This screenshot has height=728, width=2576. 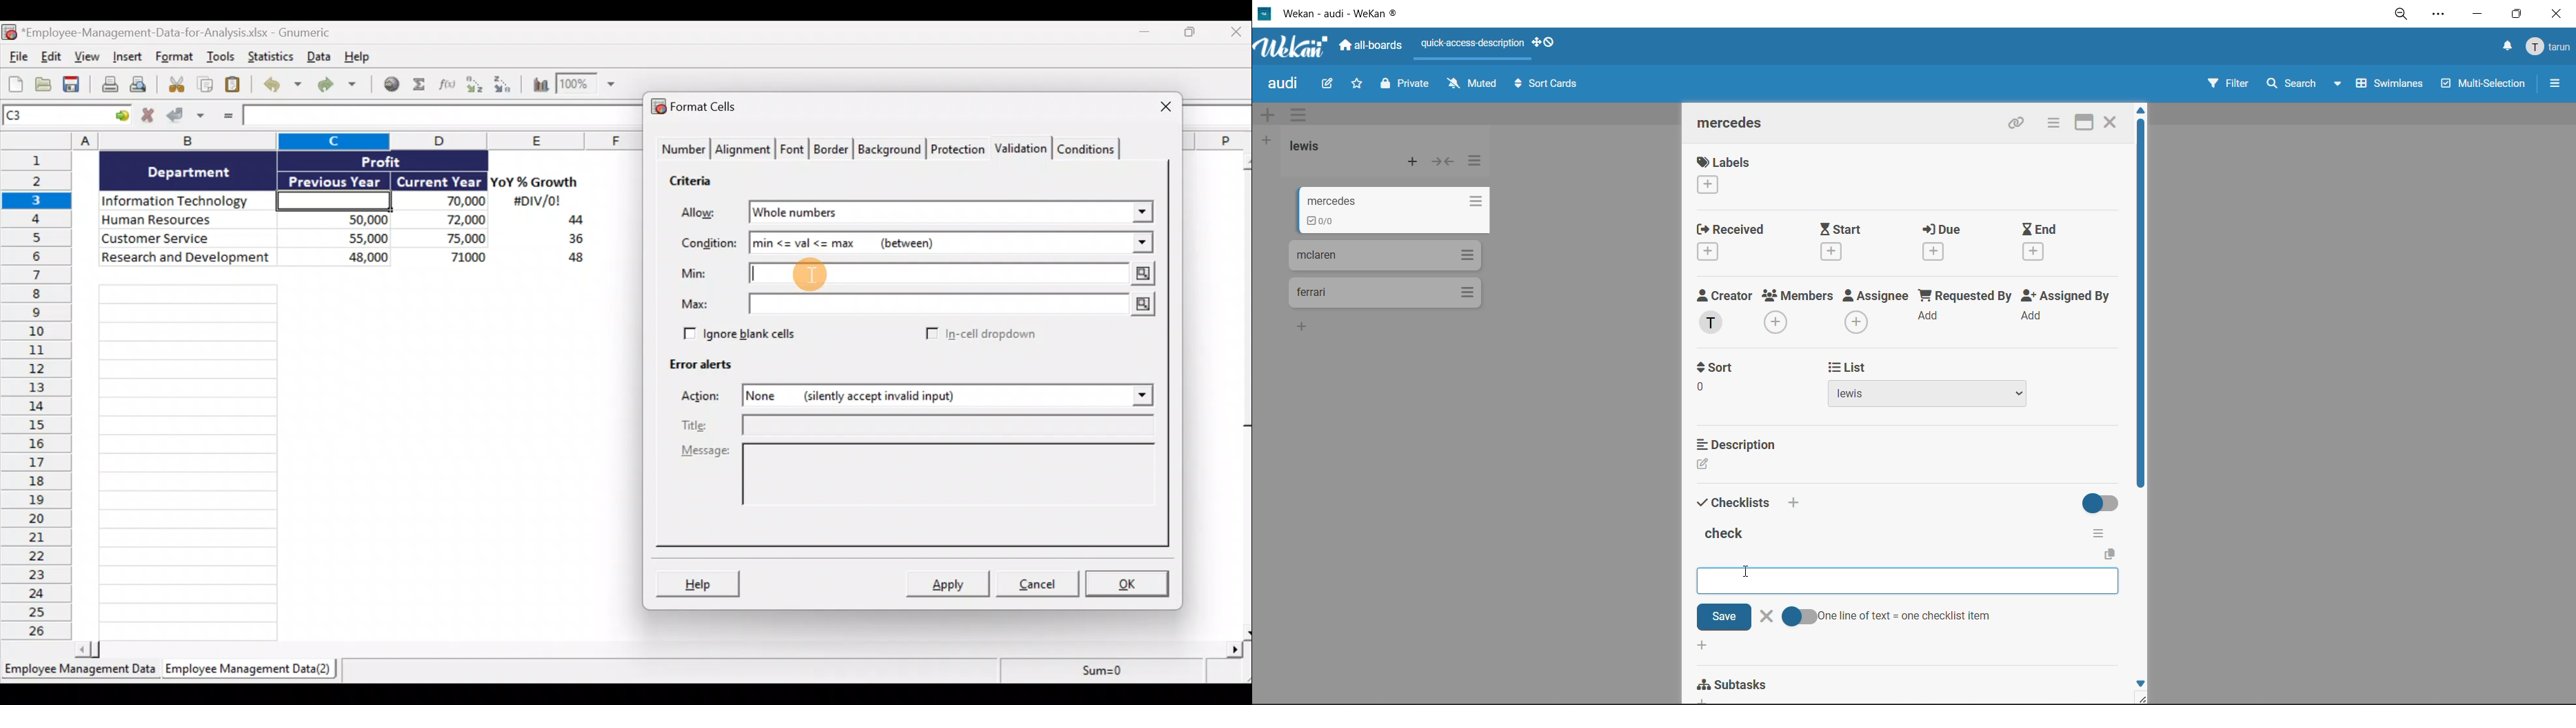 I want to click on 48, so click(x=569, y=260).